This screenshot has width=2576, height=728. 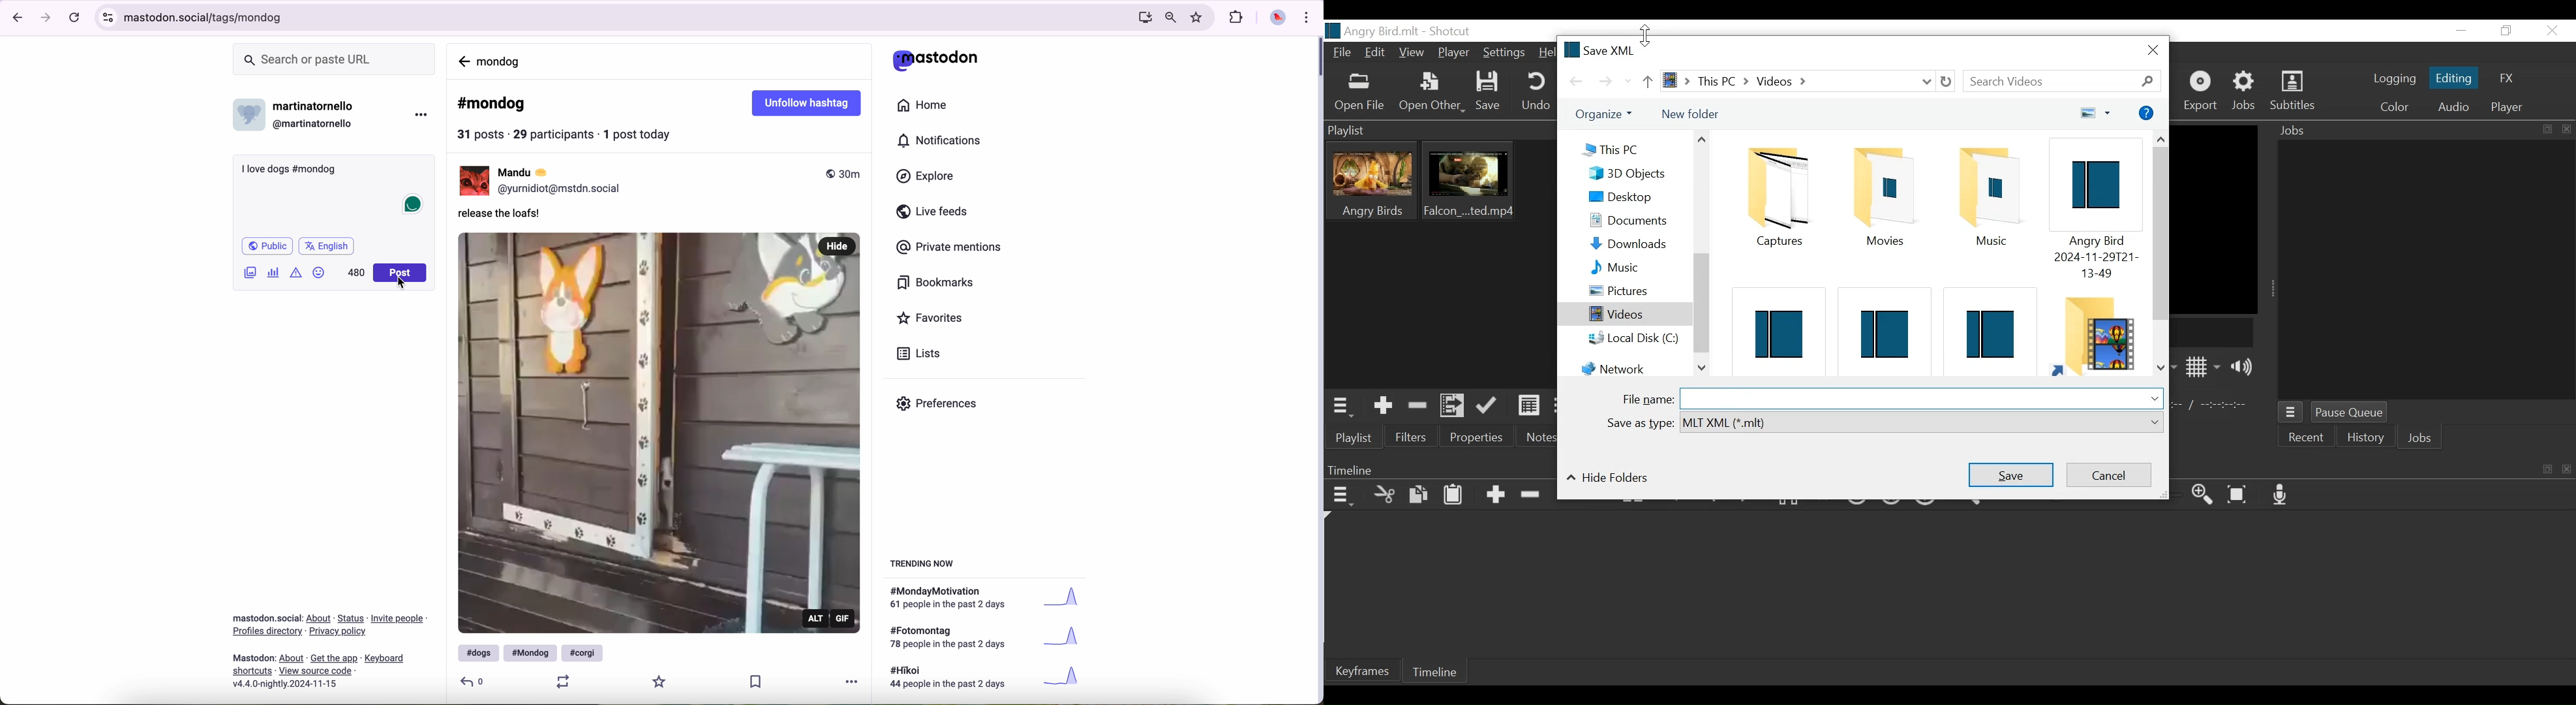 What do you see at coordinates (609, 19) in the screenshot?
I see `URL` at bounding box center [609, 19].